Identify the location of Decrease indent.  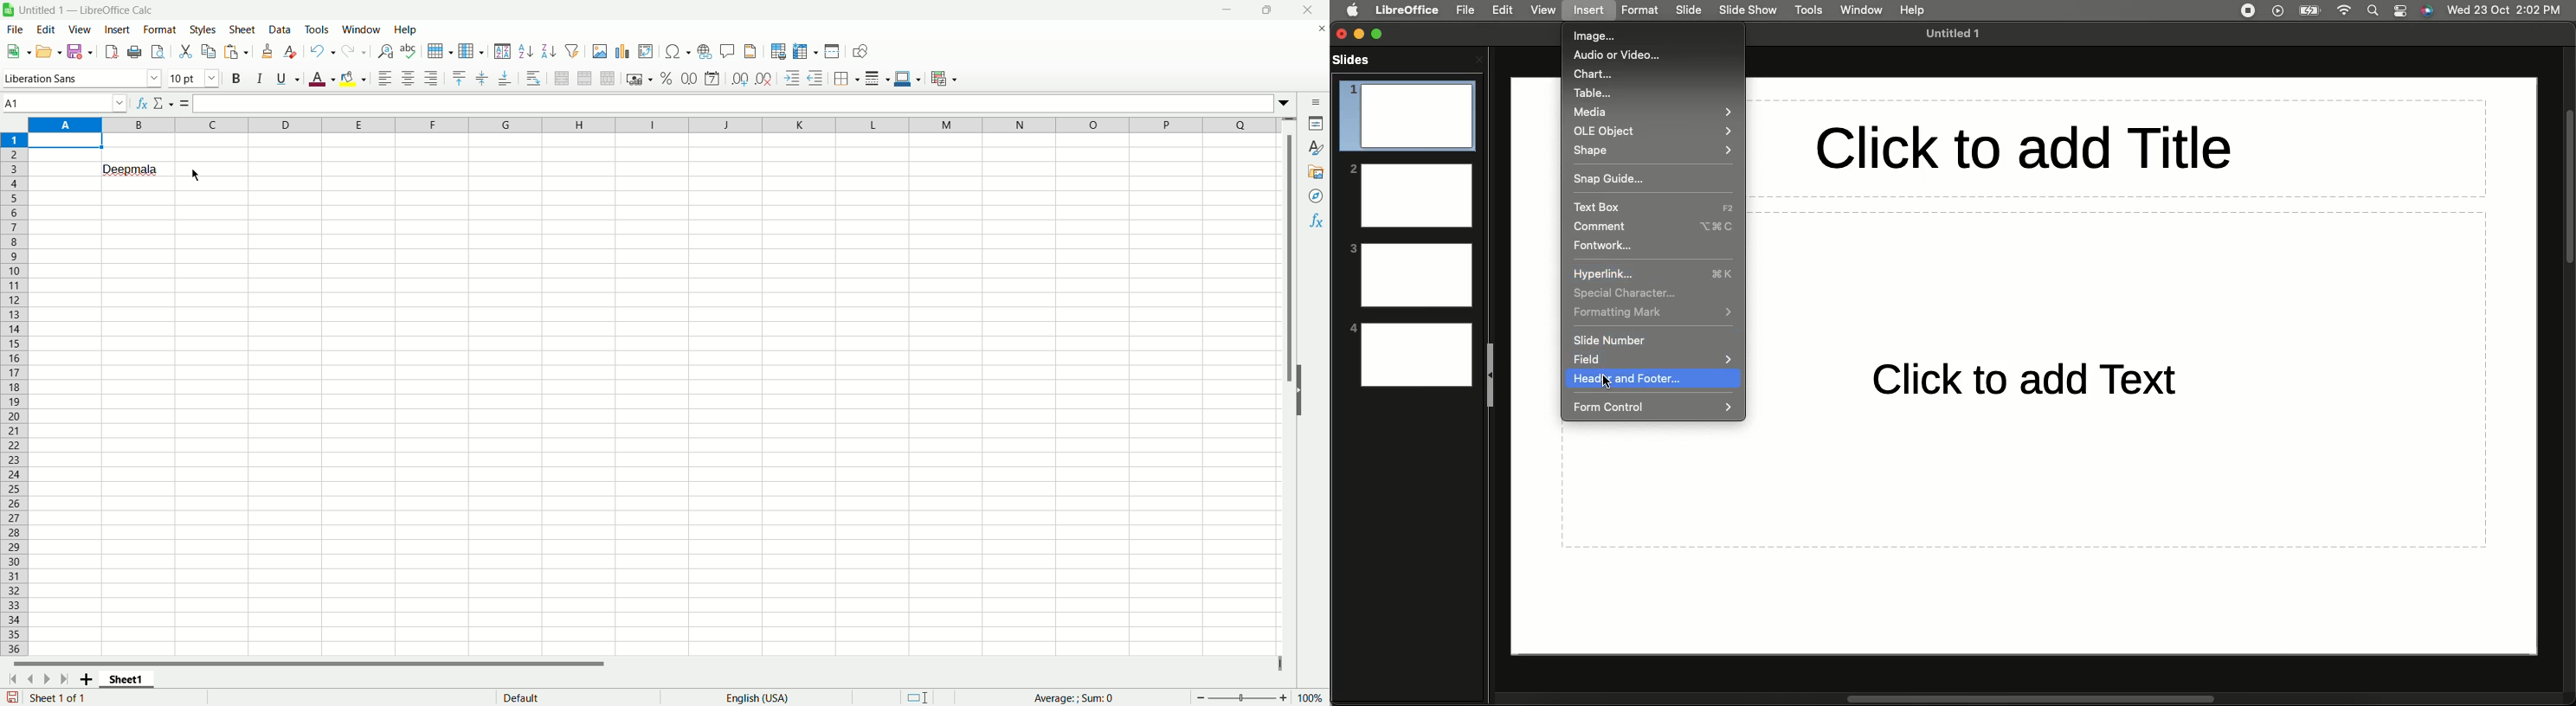
(816, 78).